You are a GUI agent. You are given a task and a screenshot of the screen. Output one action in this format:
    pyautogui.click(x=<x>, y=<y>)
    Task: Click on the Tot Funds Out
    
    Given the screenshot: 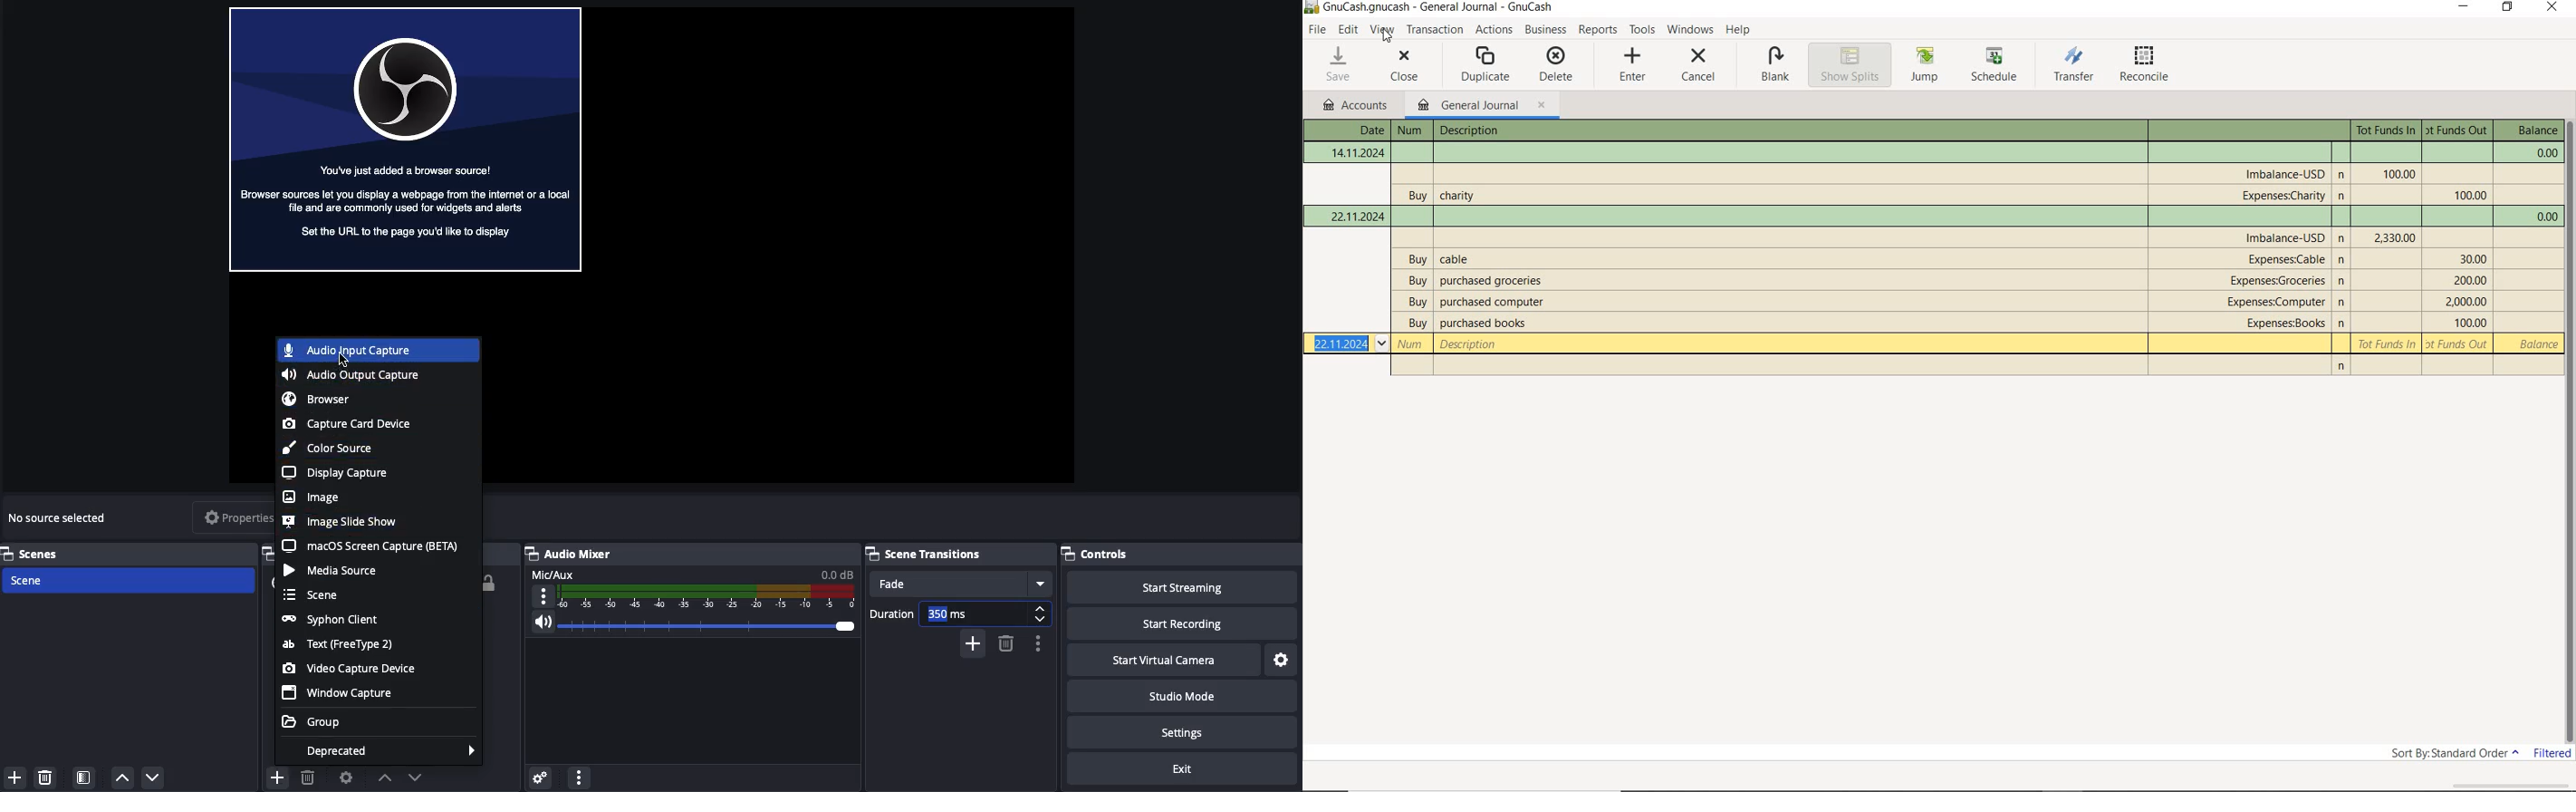 What is the action you would take?
    pyautogui.click(x=2466, y=301)
    